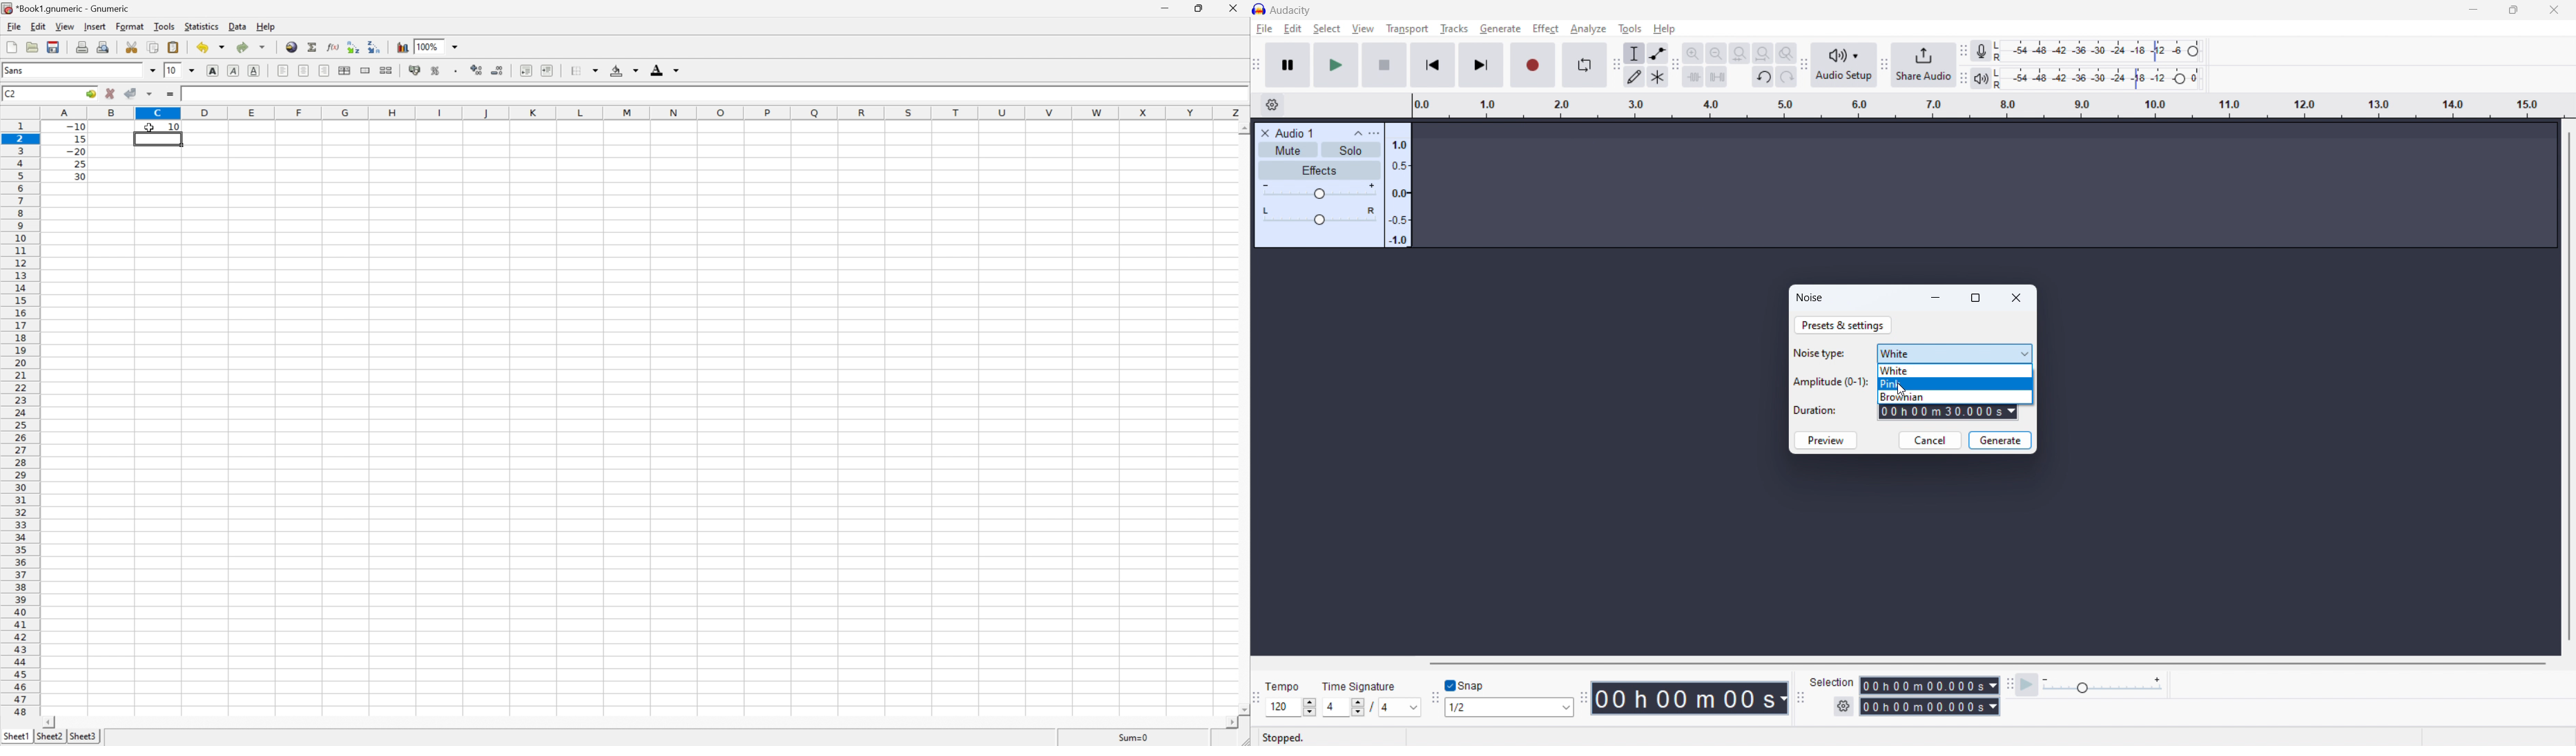 The image size is (2576, 756). What do you see at coordinates (1264, 29) in the screenshot?
I see `file` at bounding box center [1264, 29].